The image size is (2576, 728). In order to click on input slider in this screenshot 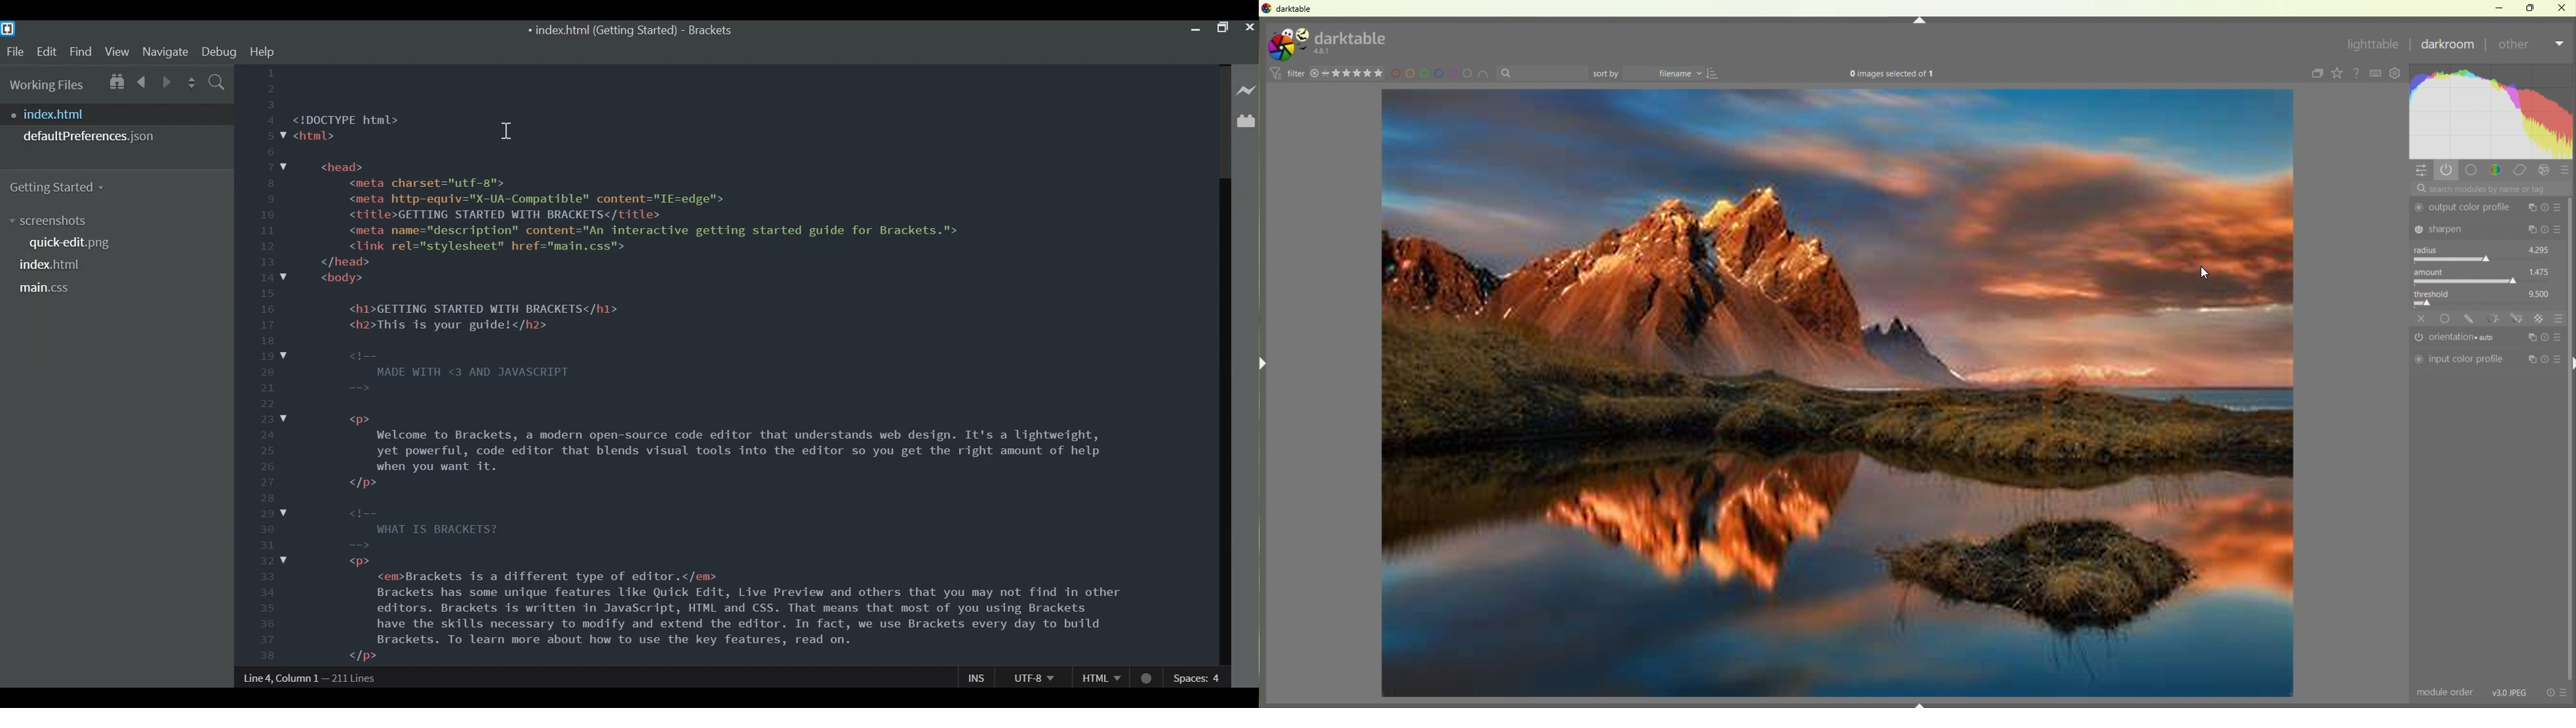, I will do `click(2485, 259)`.